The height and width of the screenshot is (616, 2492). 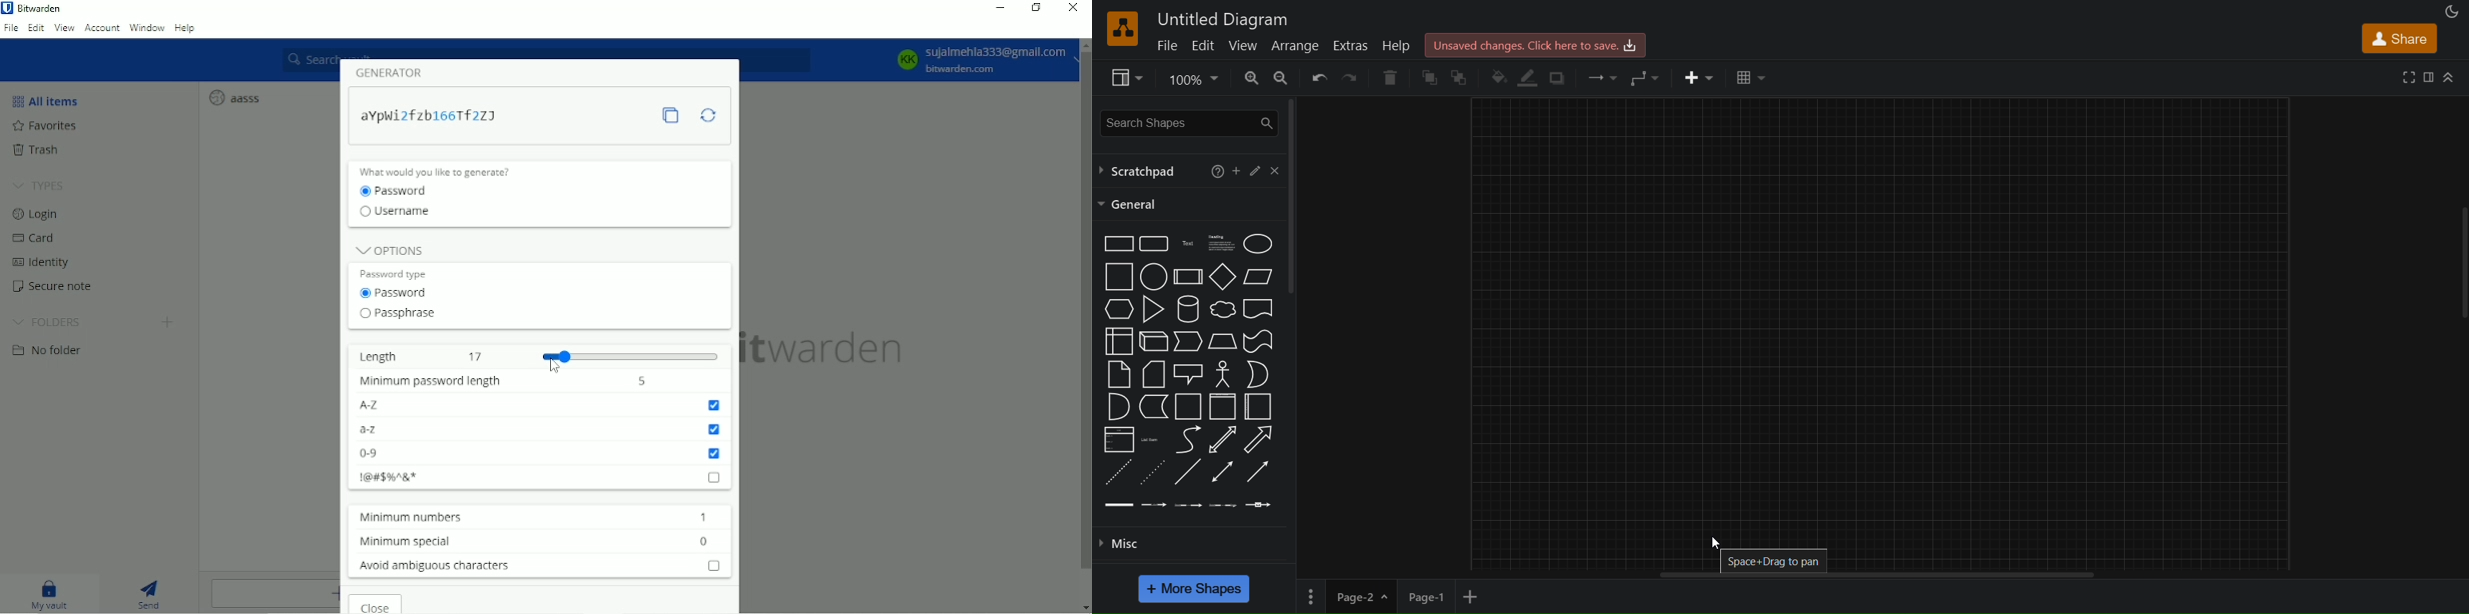 I want to click on What would you like to generate?, so click(x=445, y=171).